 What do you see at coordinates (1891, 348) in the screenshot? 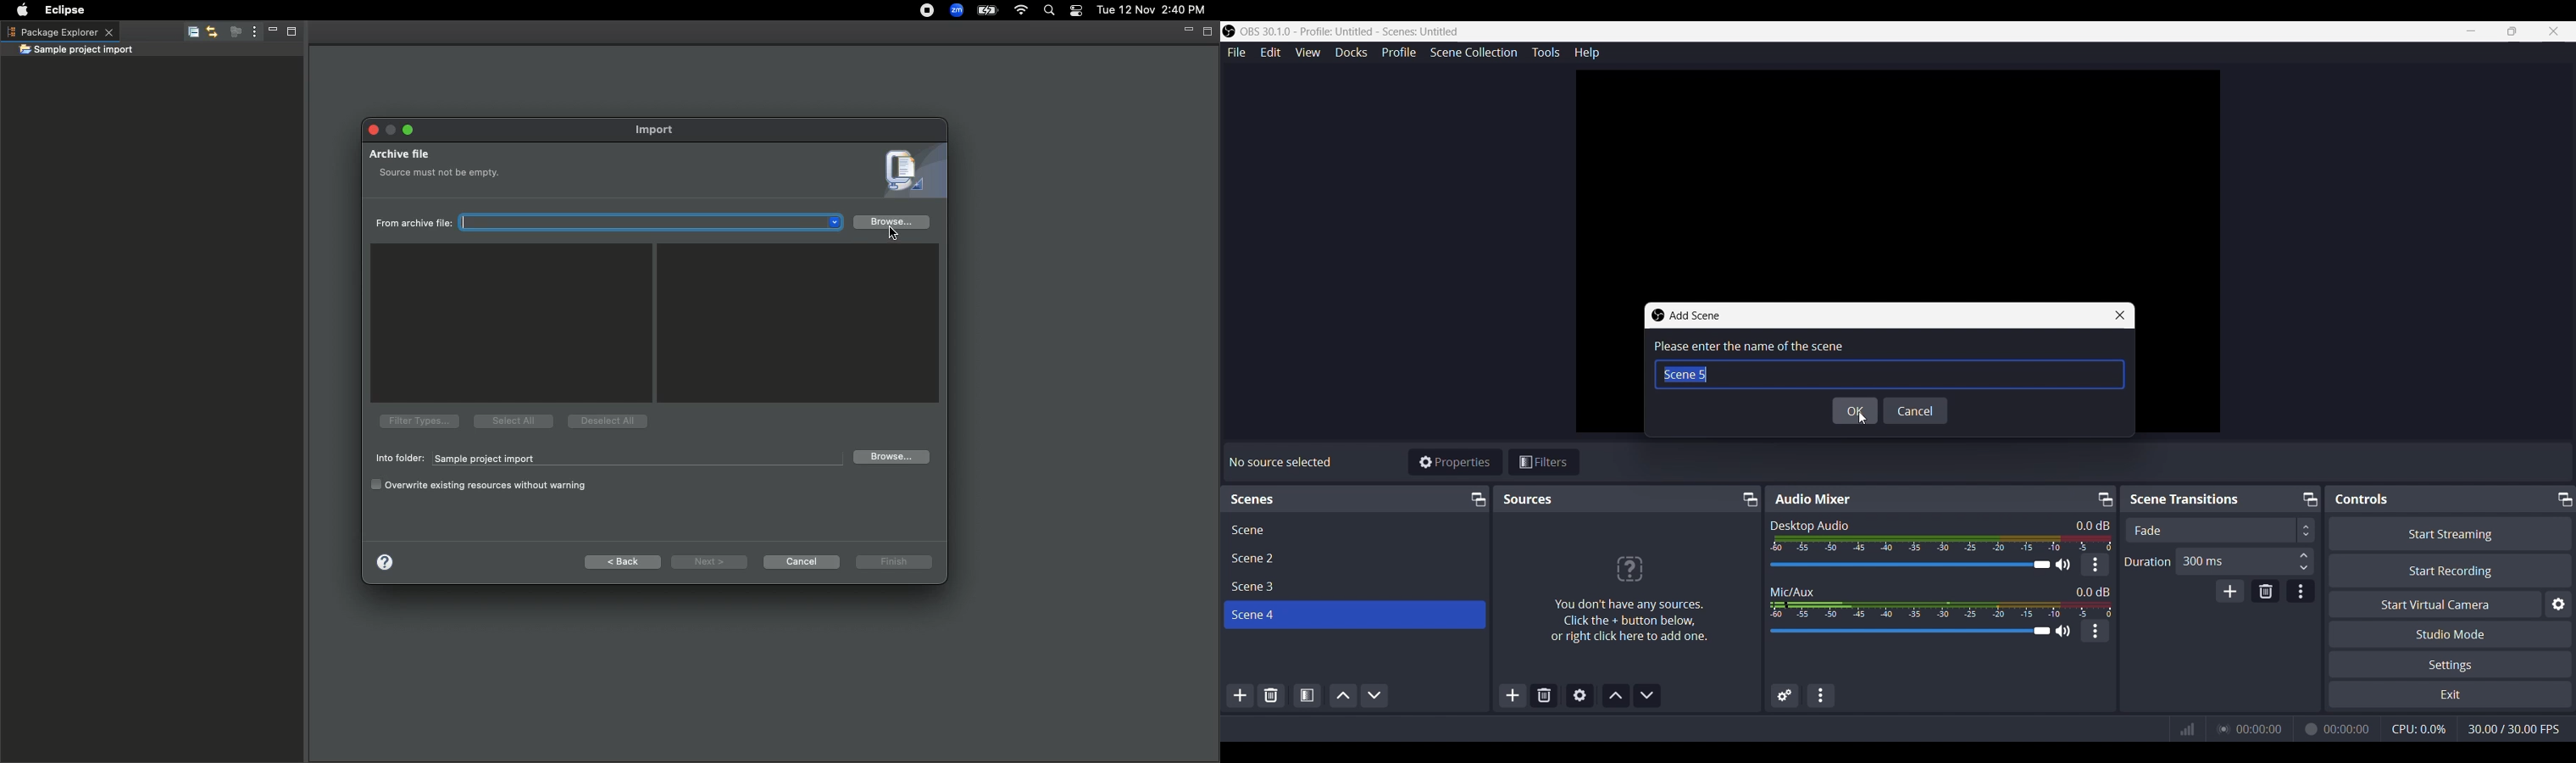
I see `Enter the name of the scene` at bounding box center [1891, 348].